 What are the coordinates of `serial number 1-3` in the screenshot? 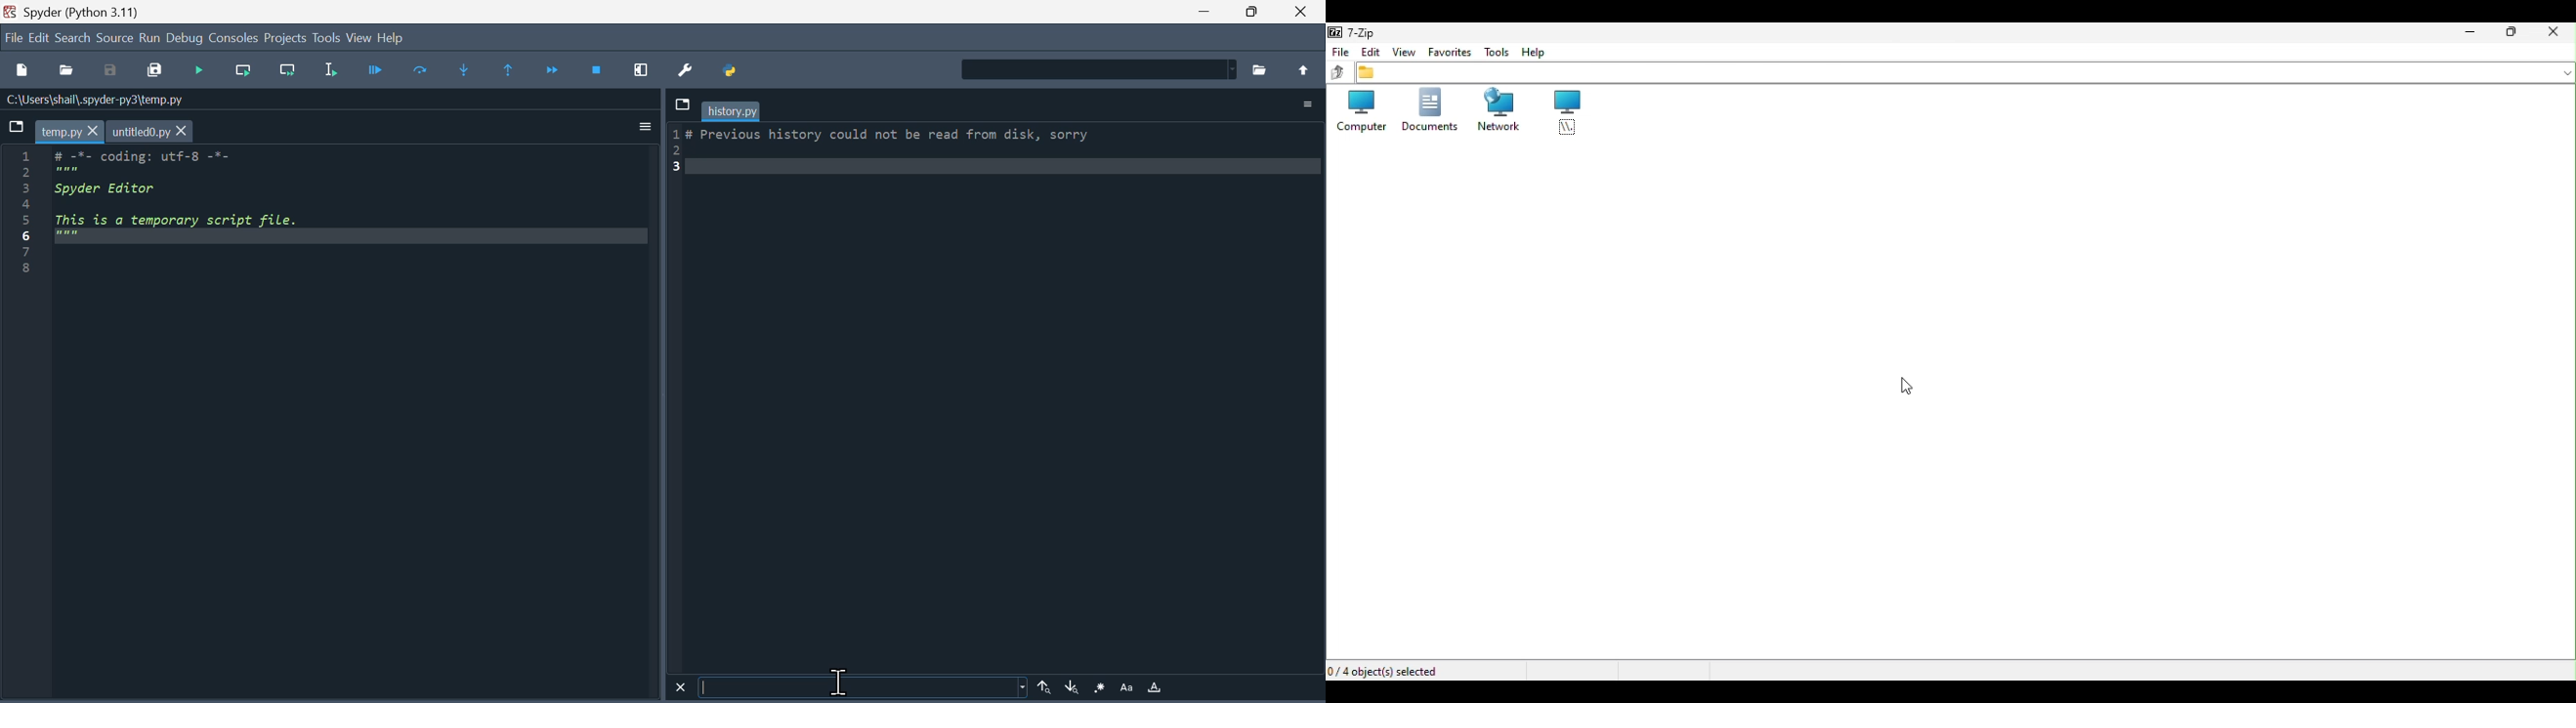 It's located at (674, 153).